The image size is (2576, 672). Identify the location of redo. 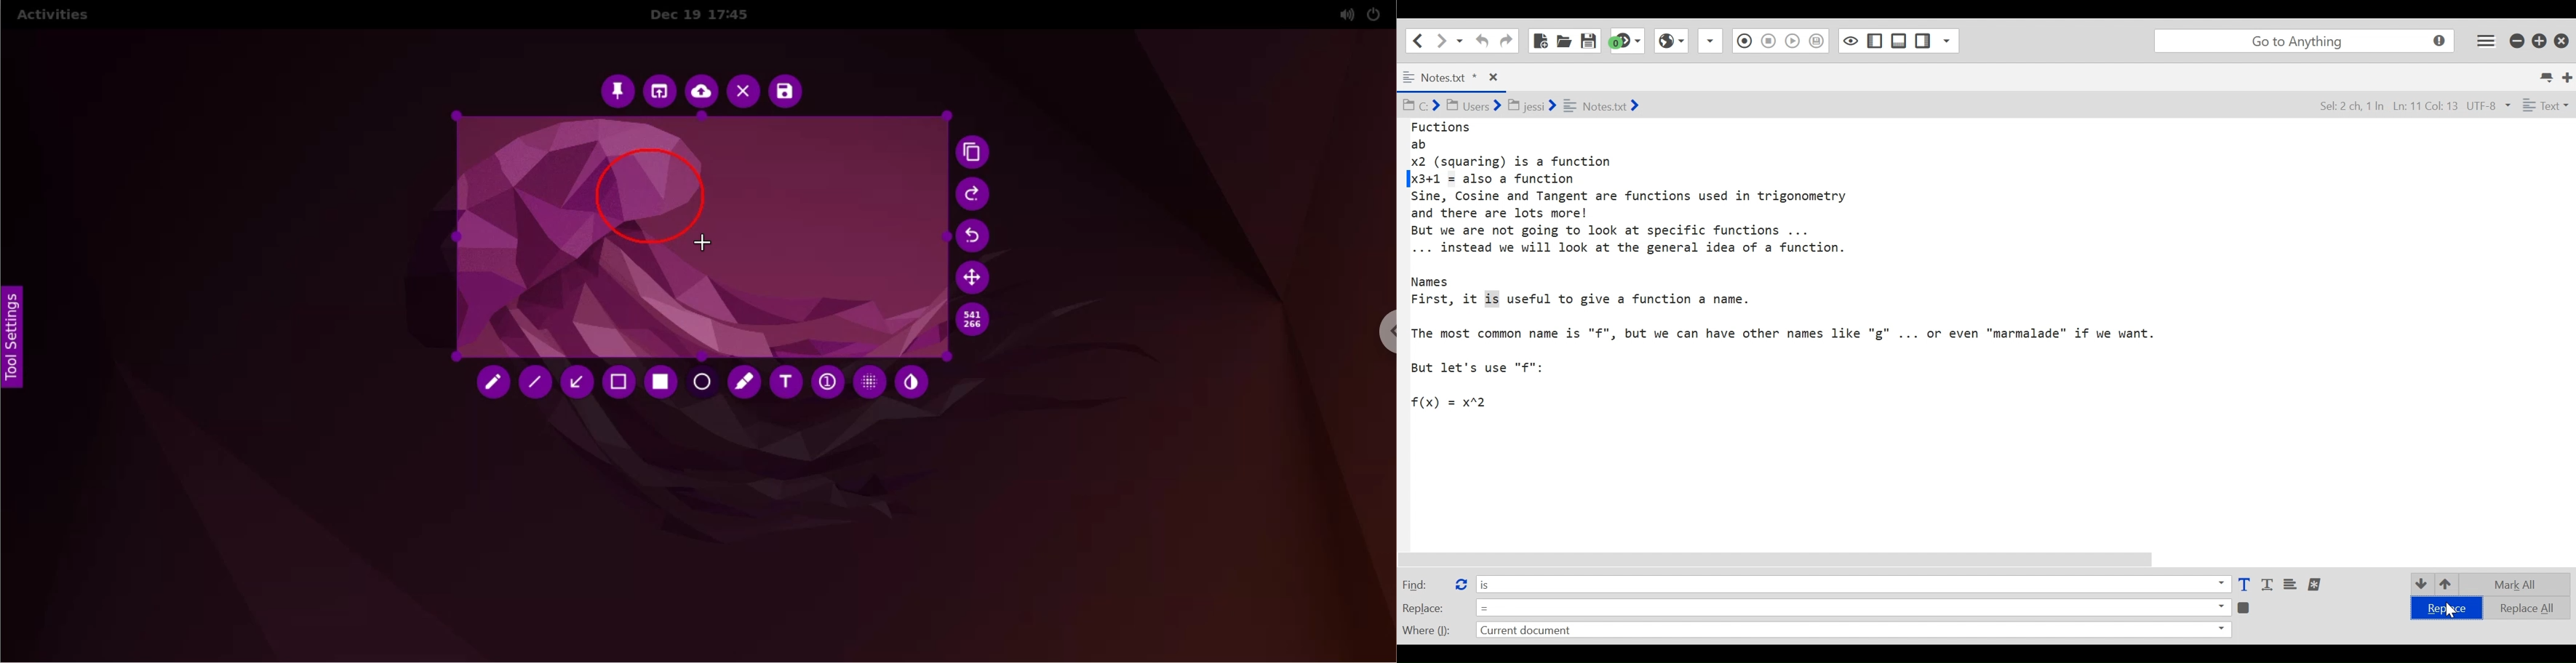
(974, 195).